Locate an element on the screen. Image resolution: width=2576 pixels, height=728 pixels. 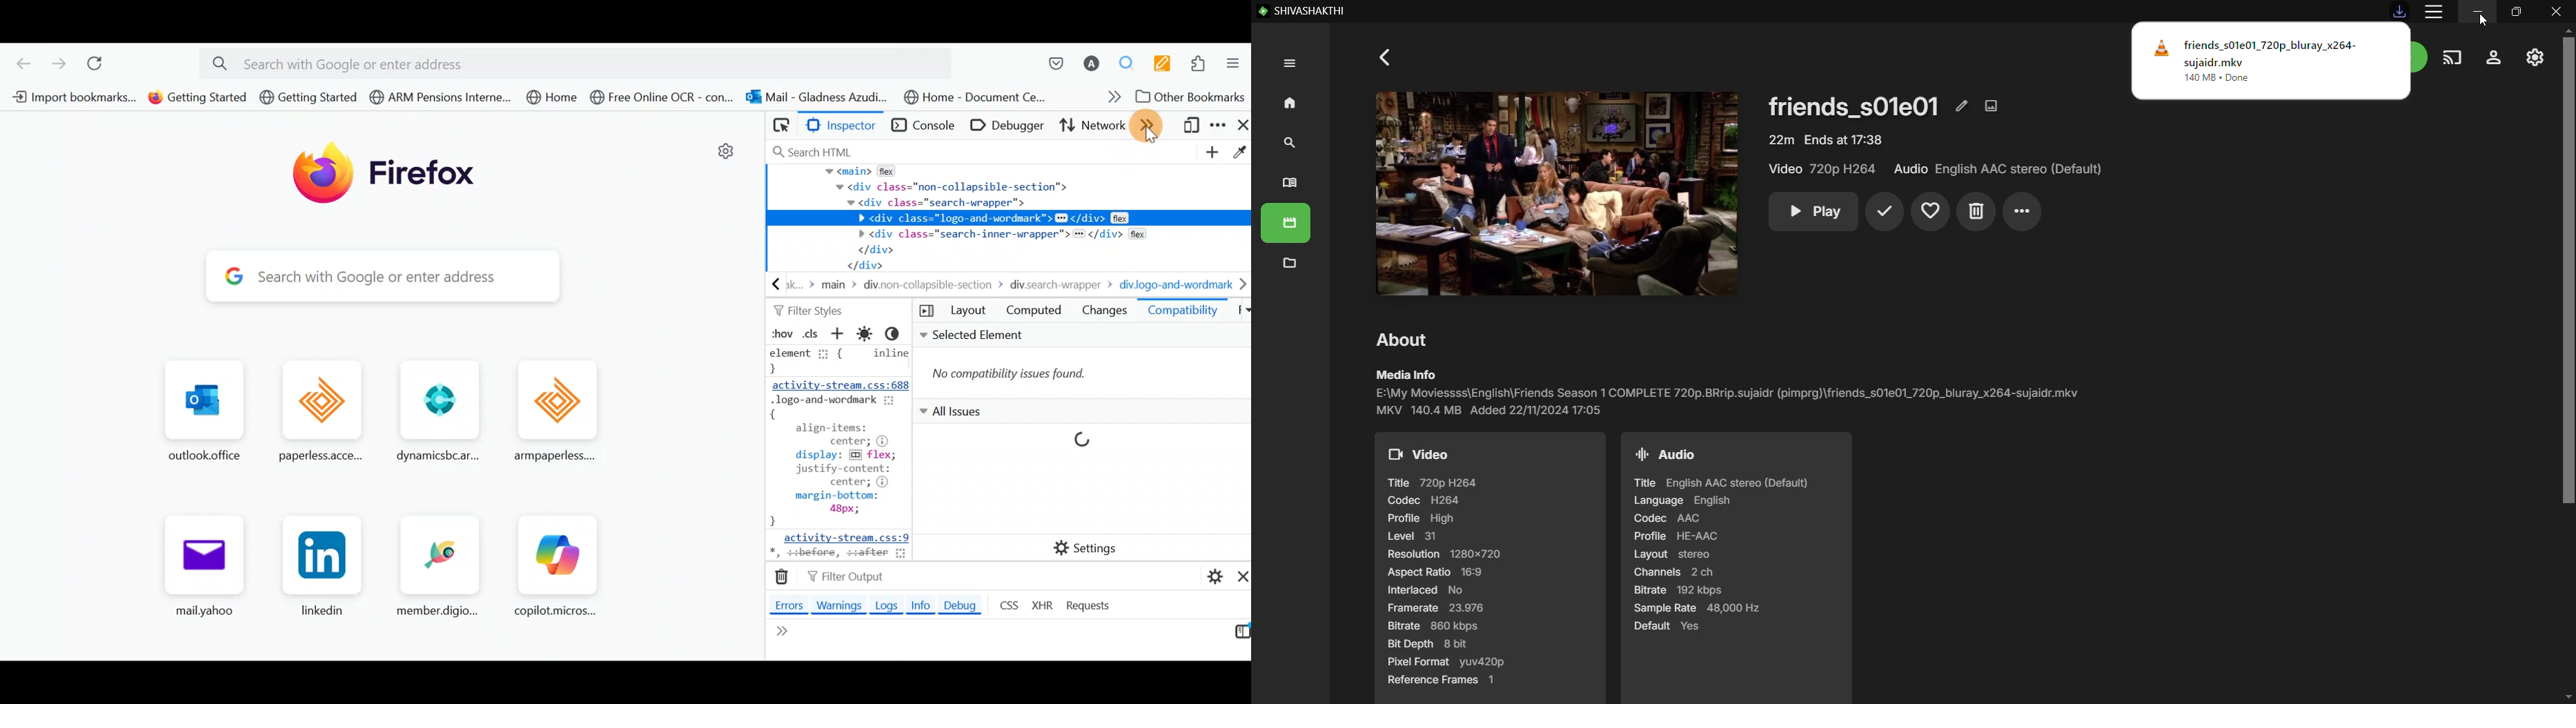
Add new rule is located at coordinates (839, 336).